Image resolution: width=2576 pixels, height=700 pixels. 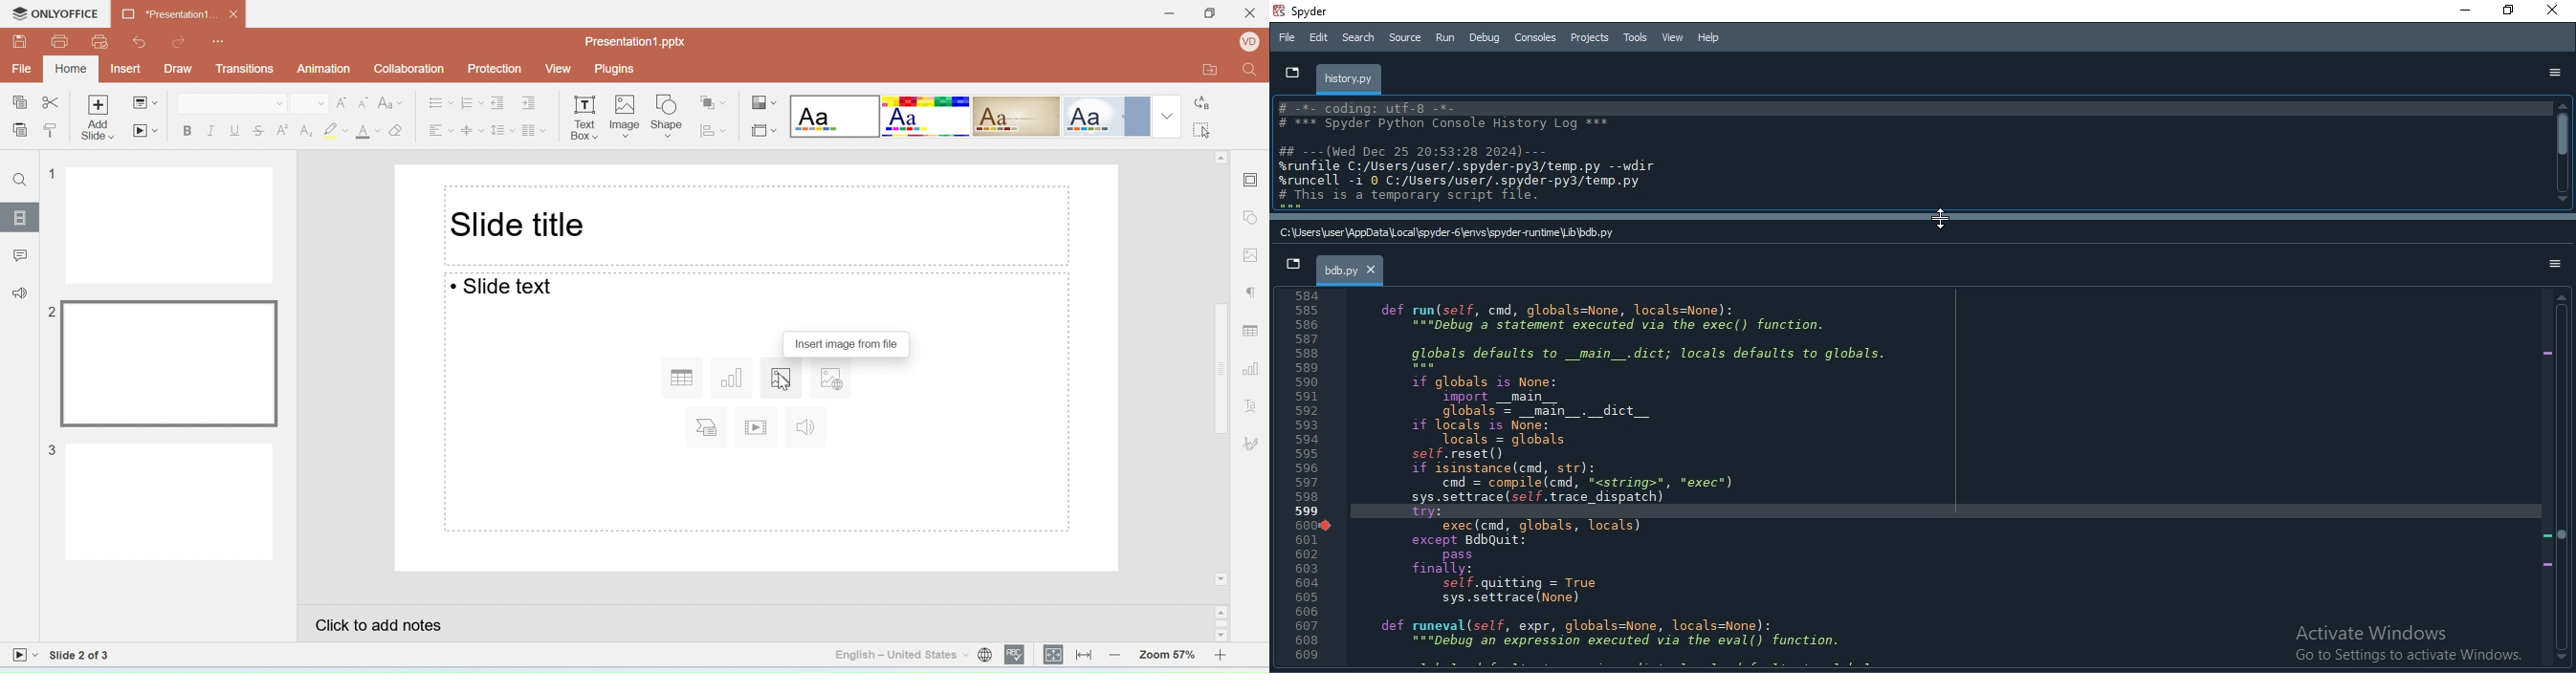 What do you see at coordinates (220, 39) in the screenshot?
I see `Customize quick access tool bar ` at bounding box center [220, 39].